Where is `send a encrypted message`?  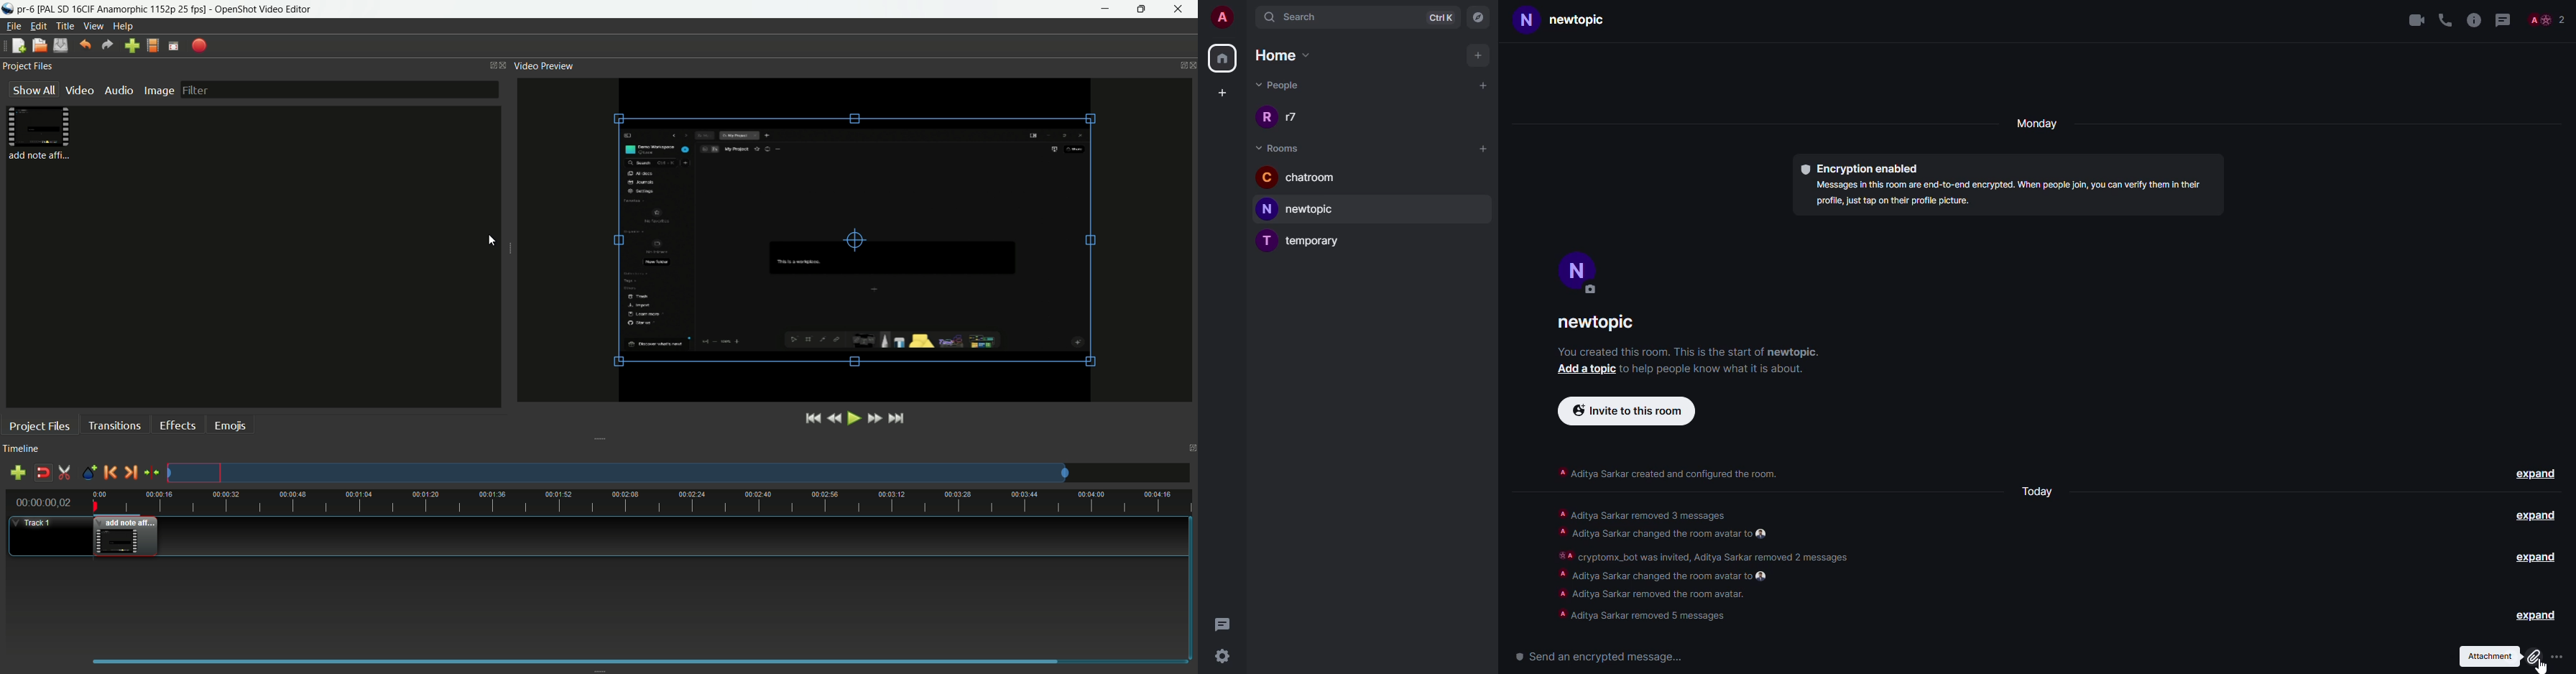
send a encrypted message is located at coordinates (1602, 656).